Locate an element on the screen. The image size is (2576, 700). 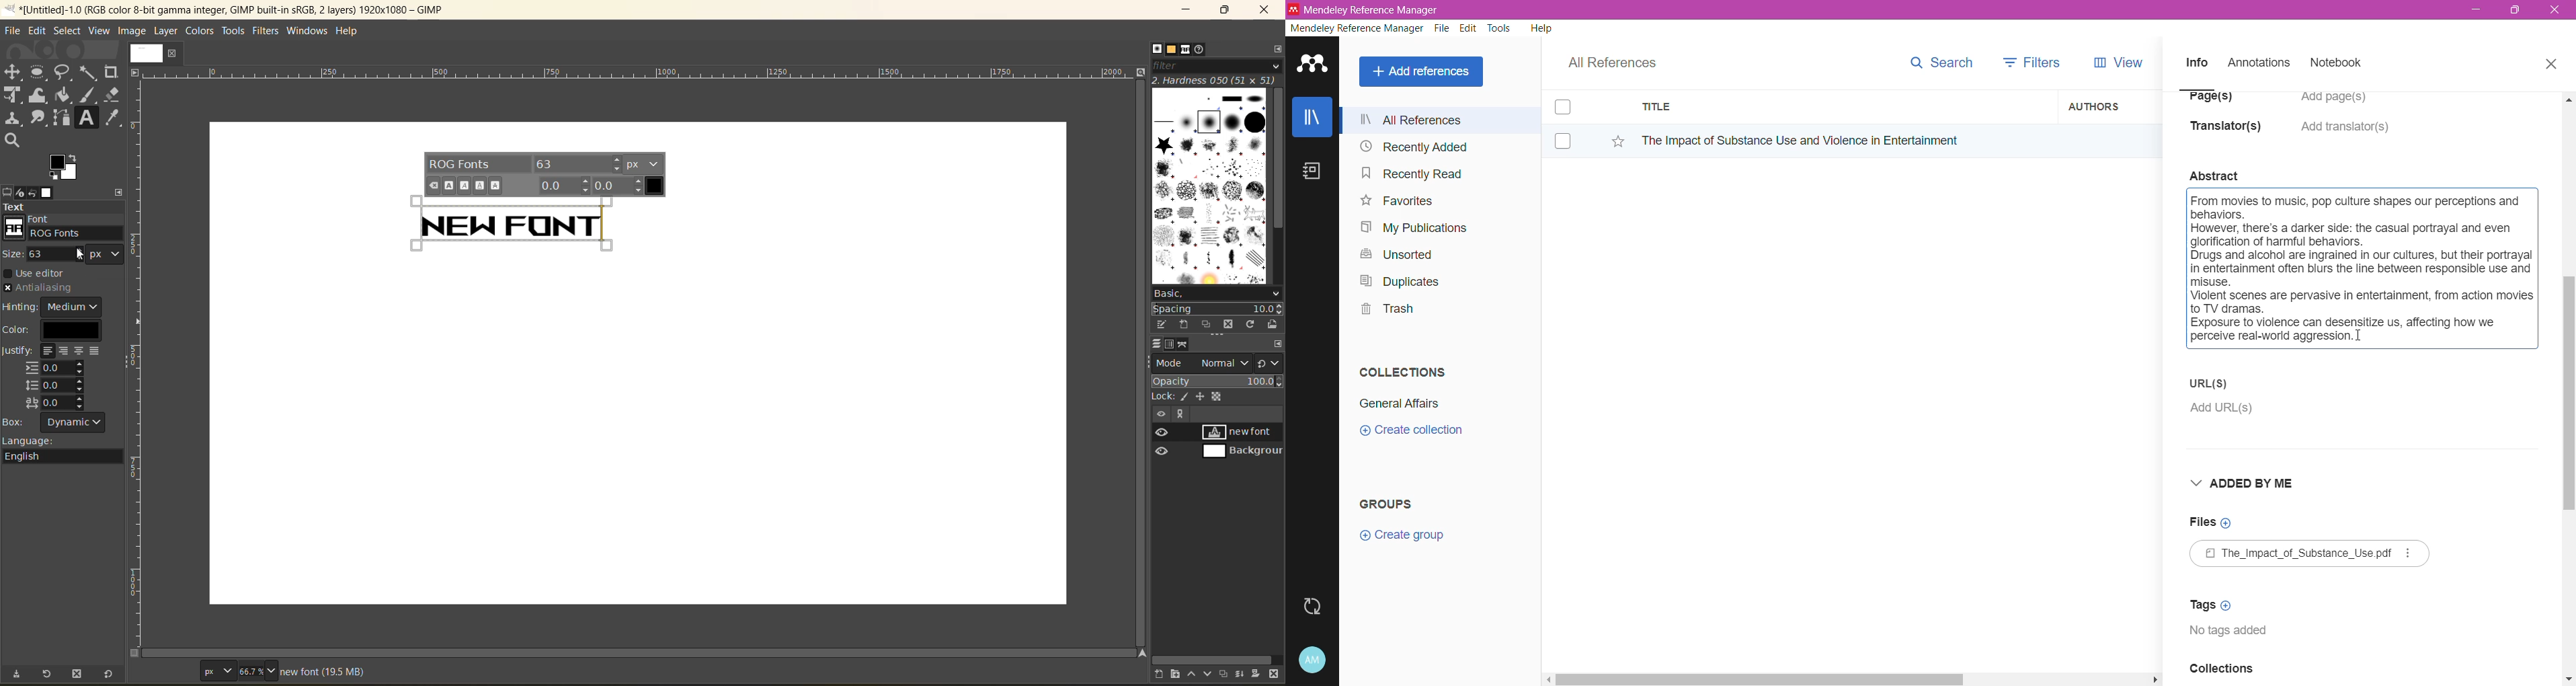
Add References is located at coordinates (1424, 71).